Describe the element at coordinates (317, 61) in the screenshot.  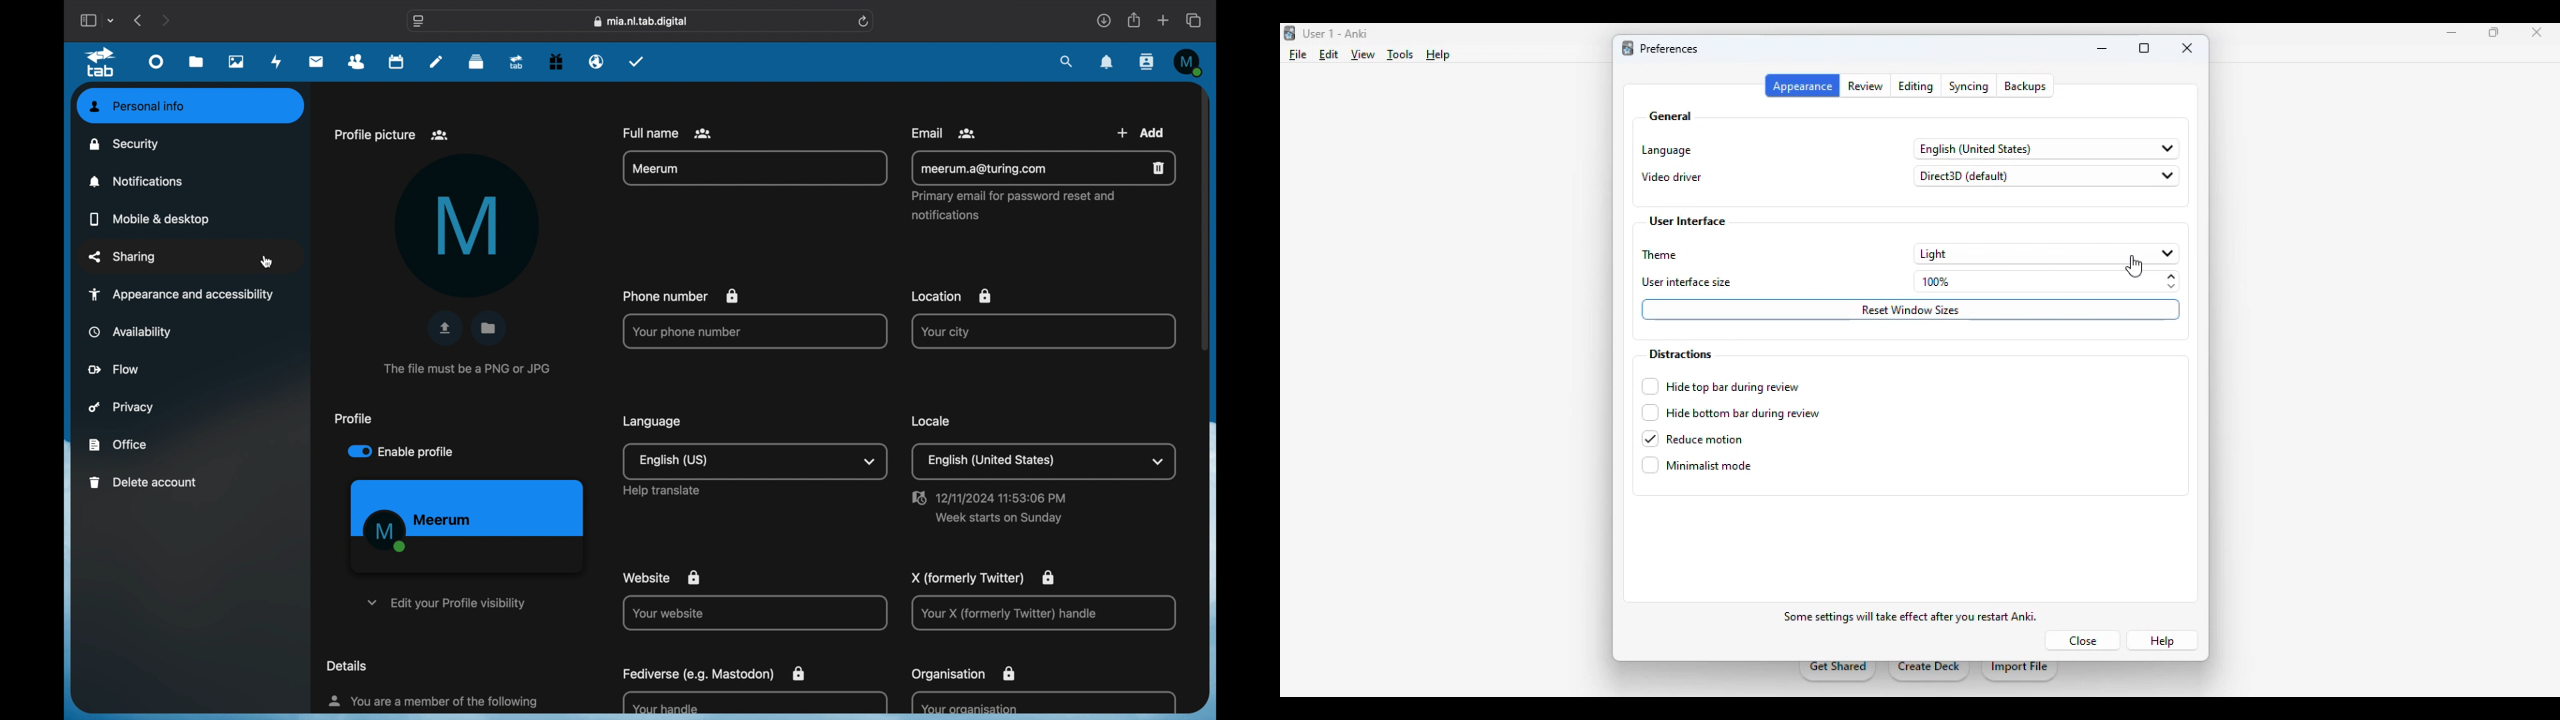
I see `mail` at that location.